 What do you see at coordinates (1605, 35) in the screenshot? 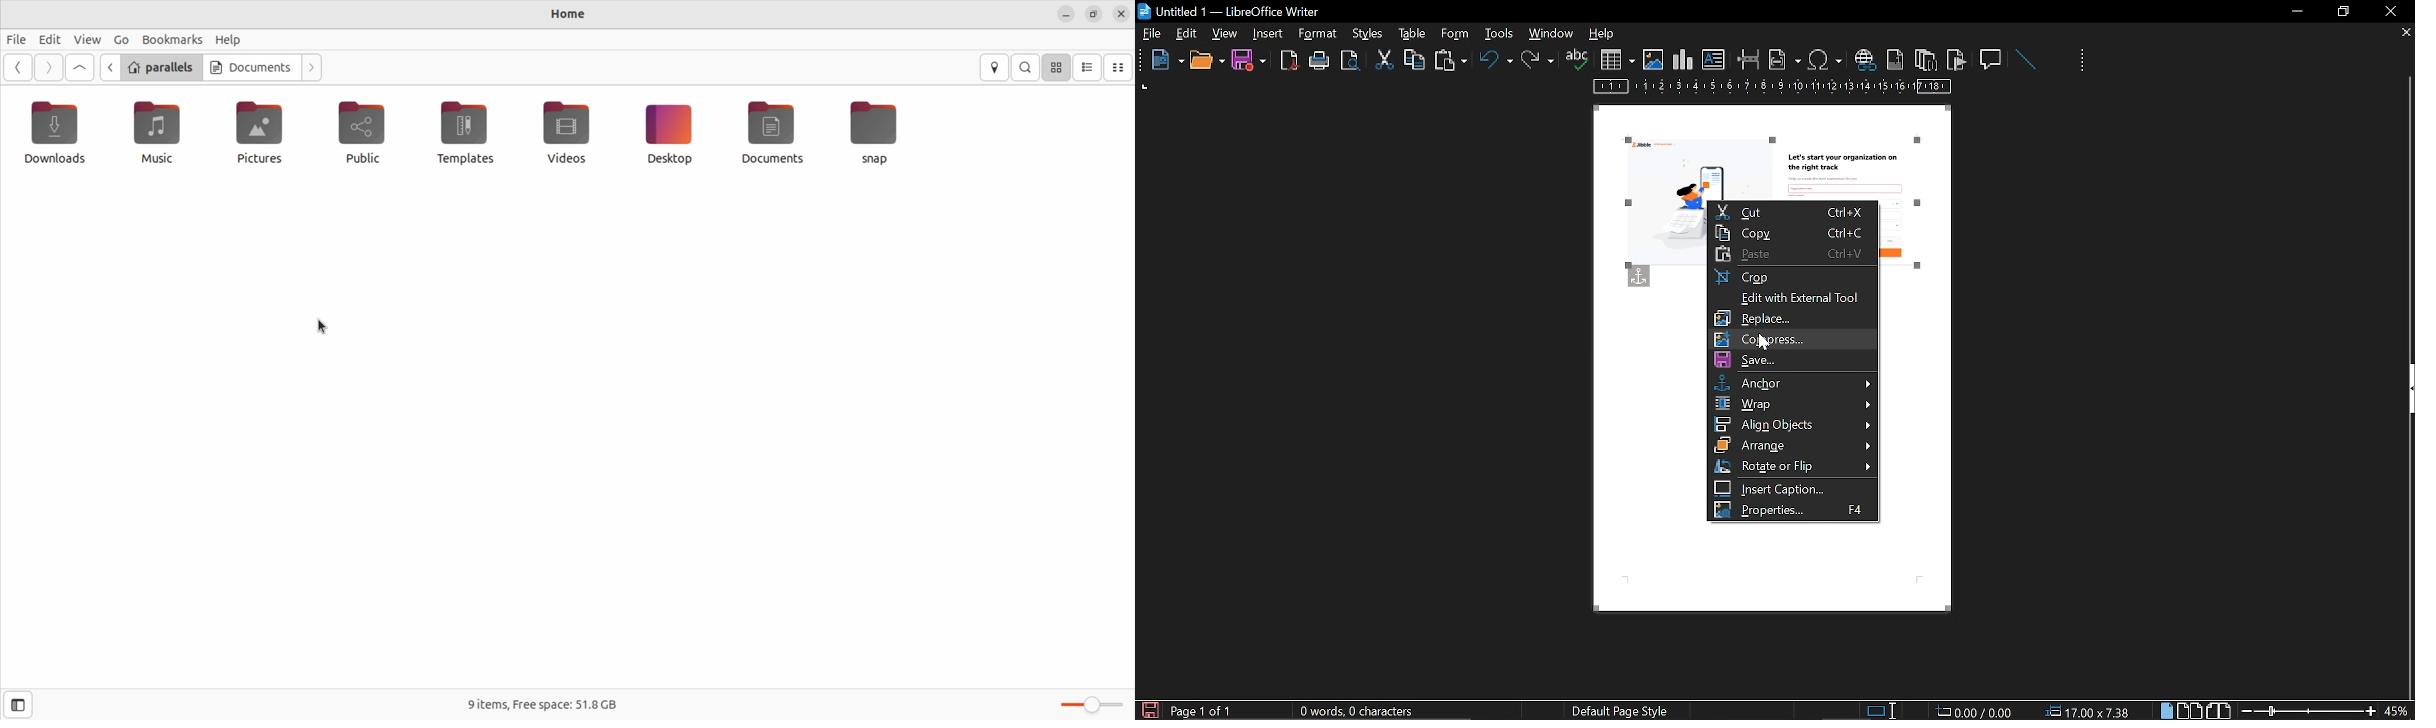
I see `help` at bounding box center [1605, 35].